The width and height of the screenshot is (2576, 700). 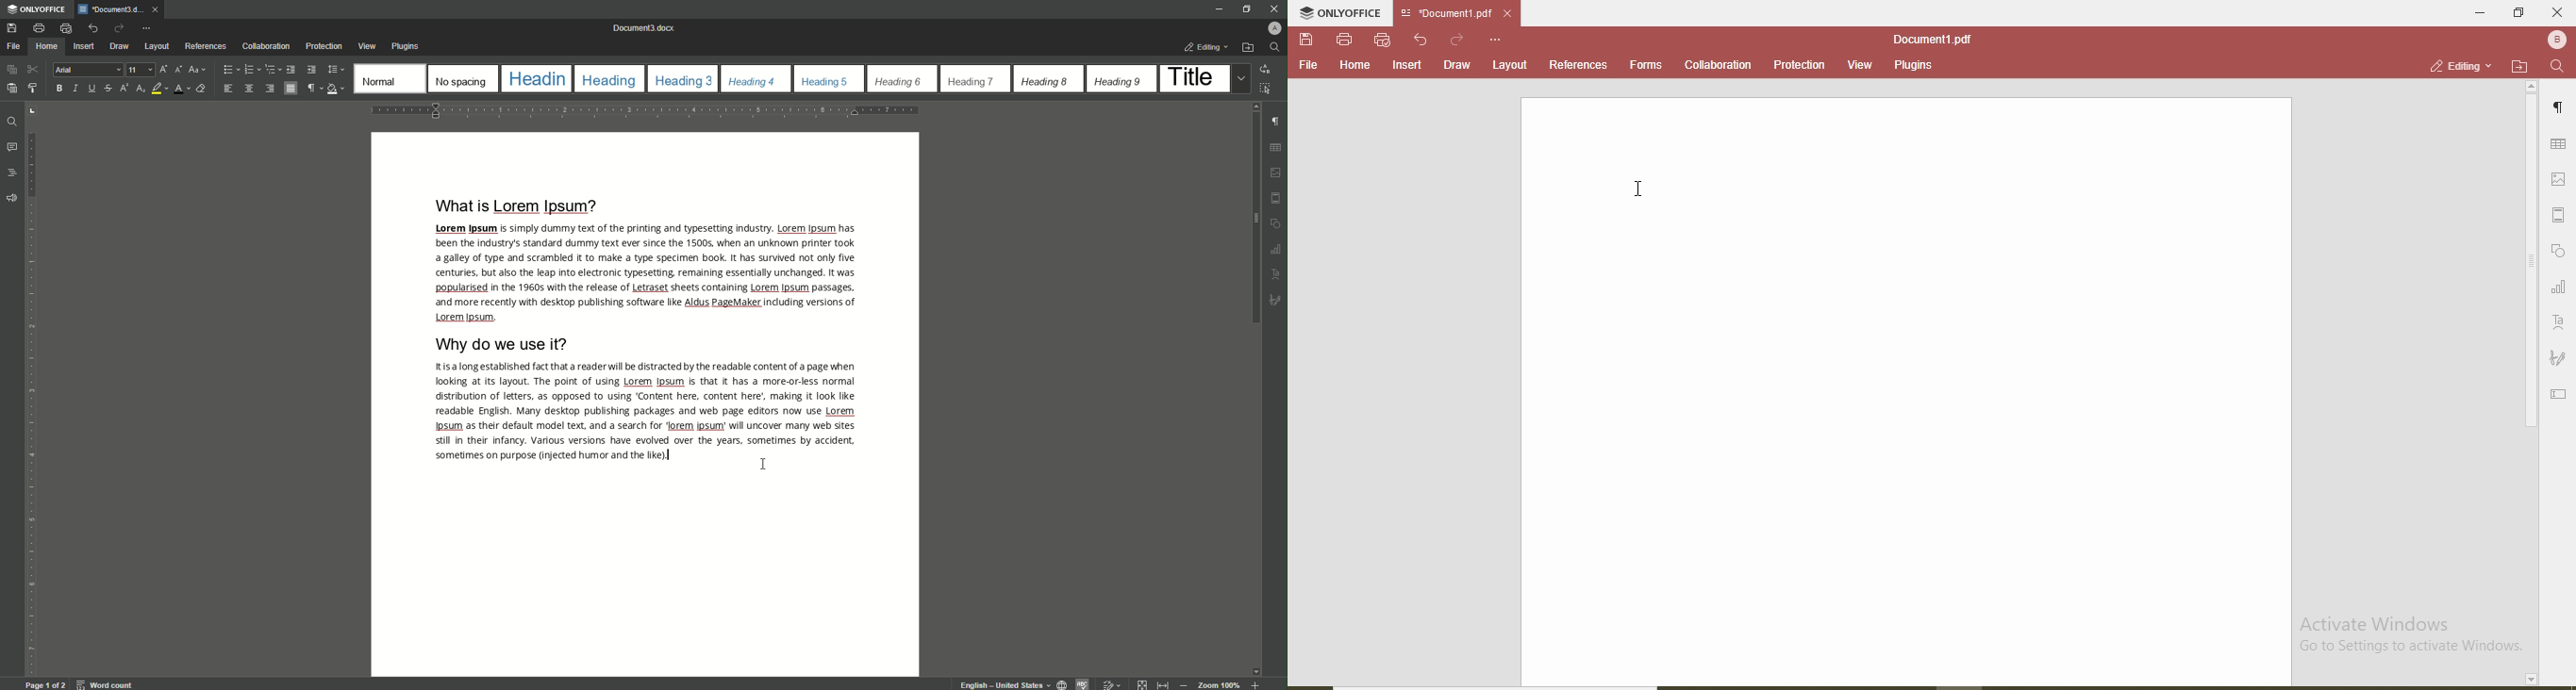 I want to click on Shading, so click(x=334, y=87).